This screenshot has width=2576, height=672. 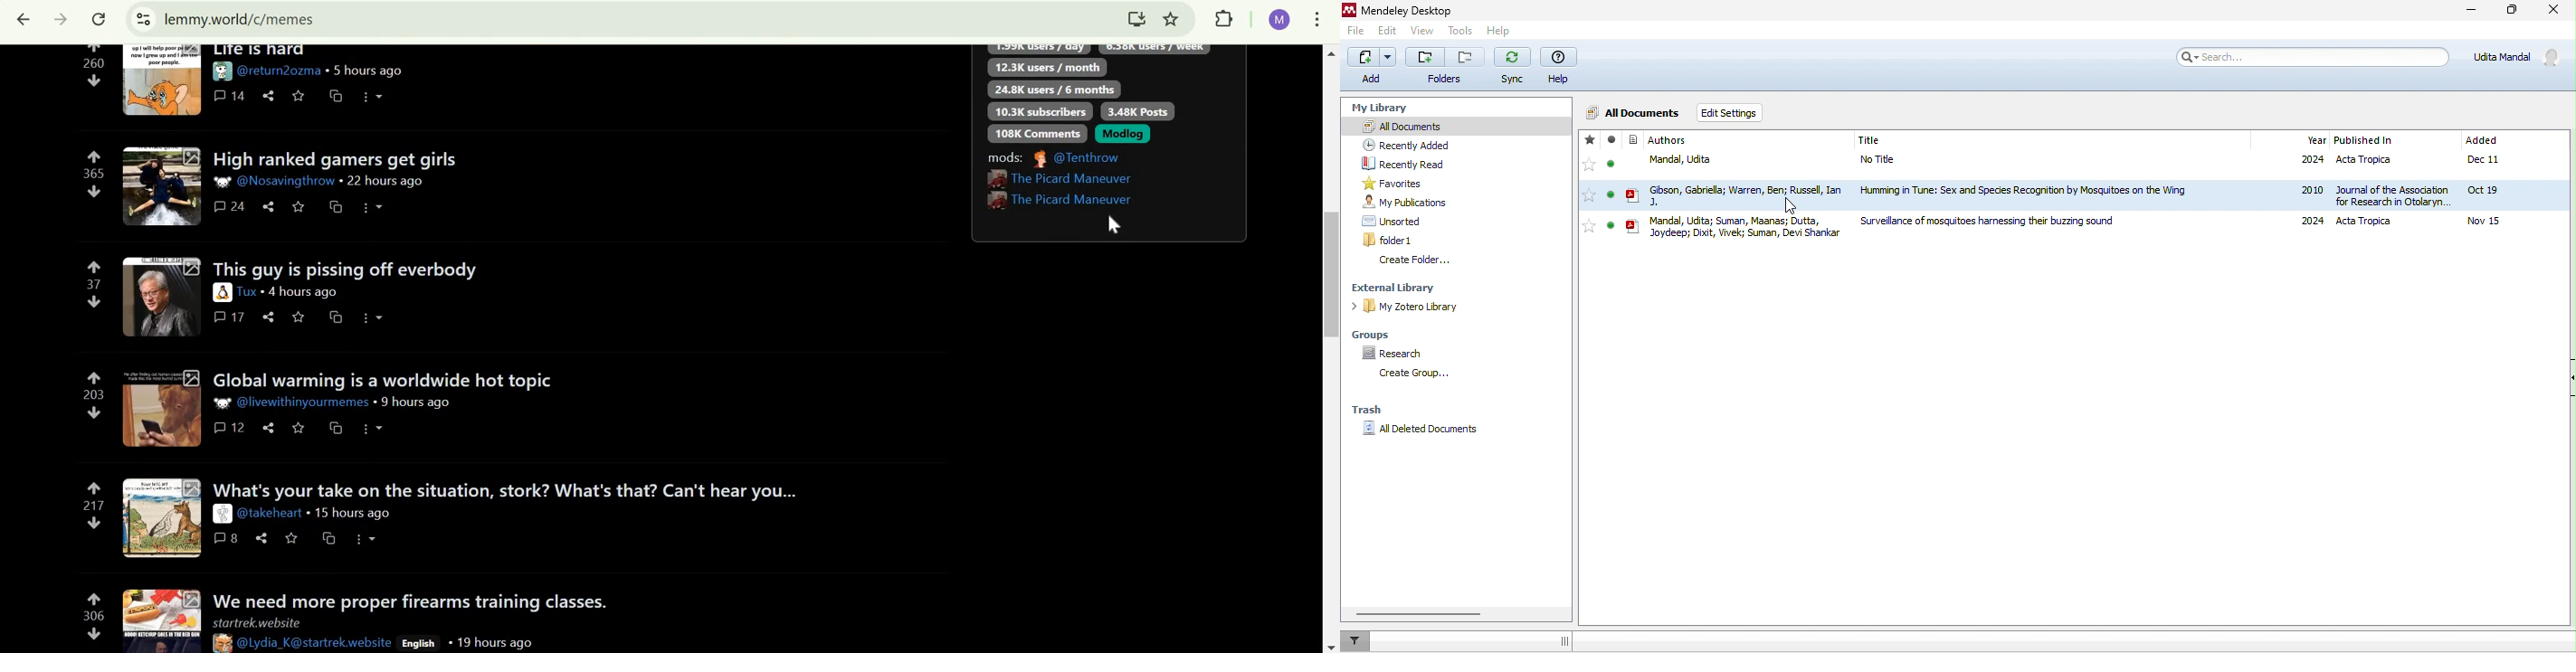 What do you see at coordinates (228, 539) in the screenshot?
I see `8 comments` at bounding box center [228, 539].